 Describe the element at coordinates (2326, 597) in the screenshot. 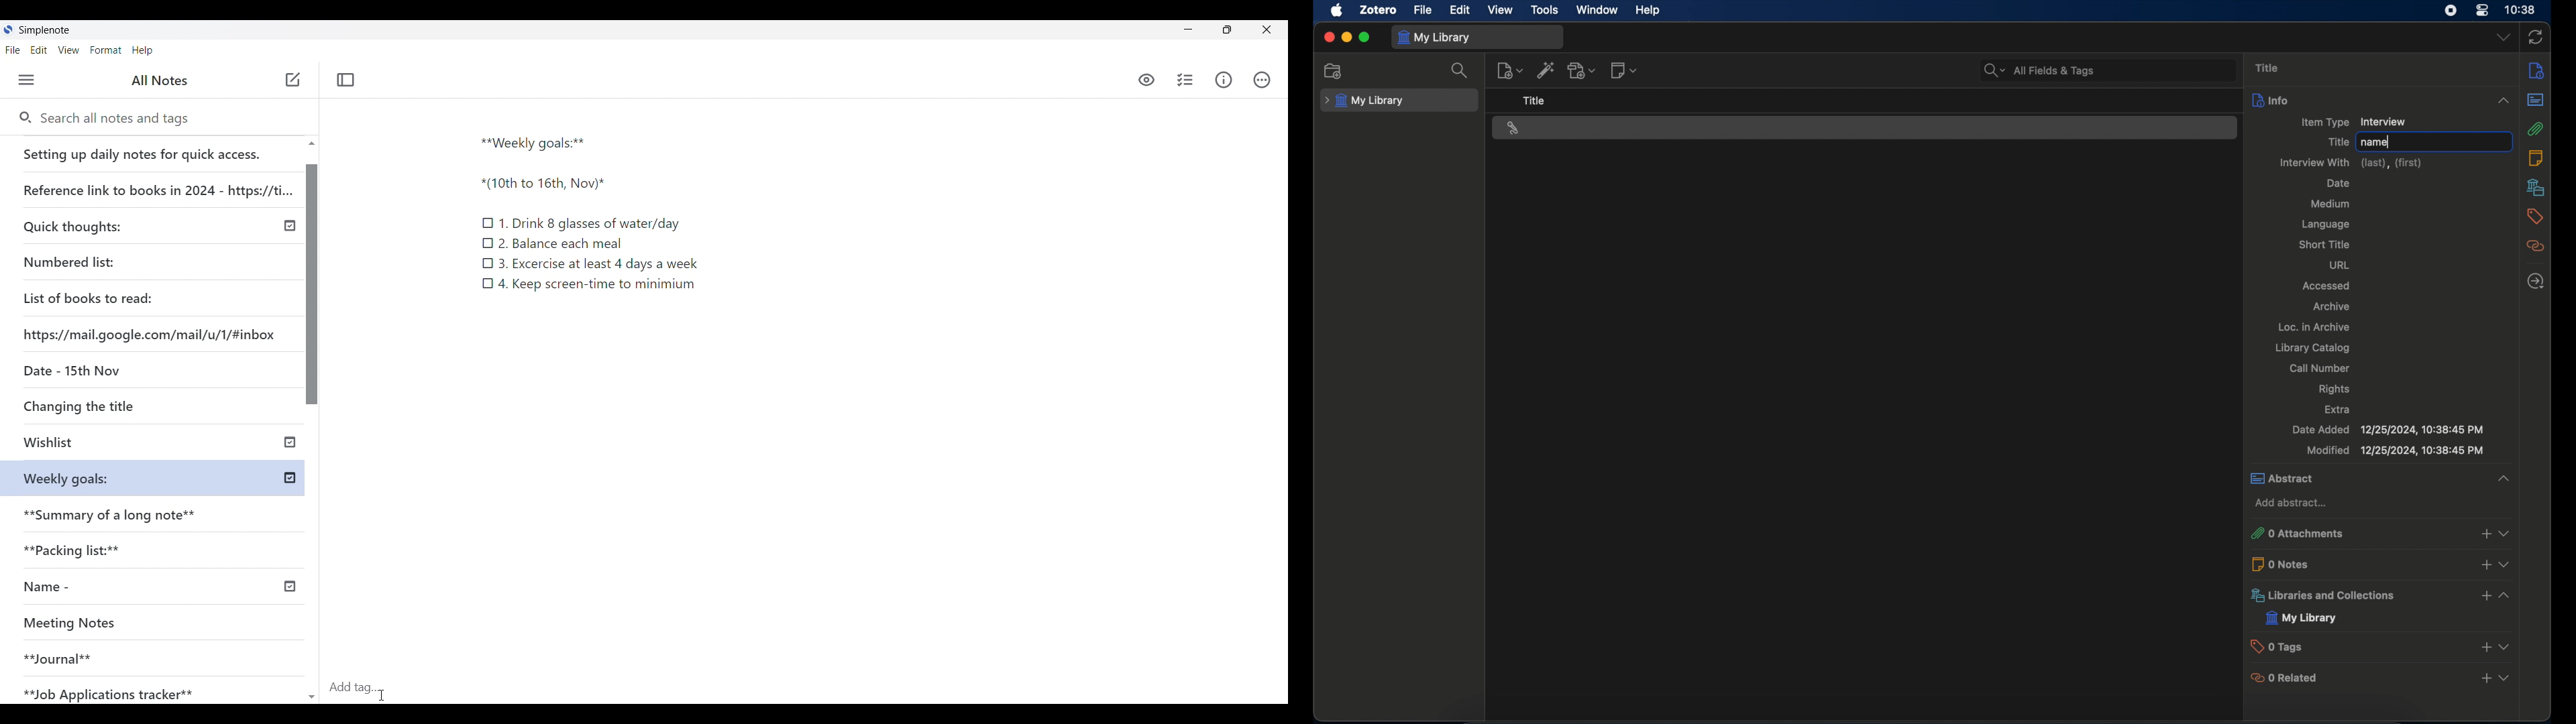

I see `libraries and collections` at that location.